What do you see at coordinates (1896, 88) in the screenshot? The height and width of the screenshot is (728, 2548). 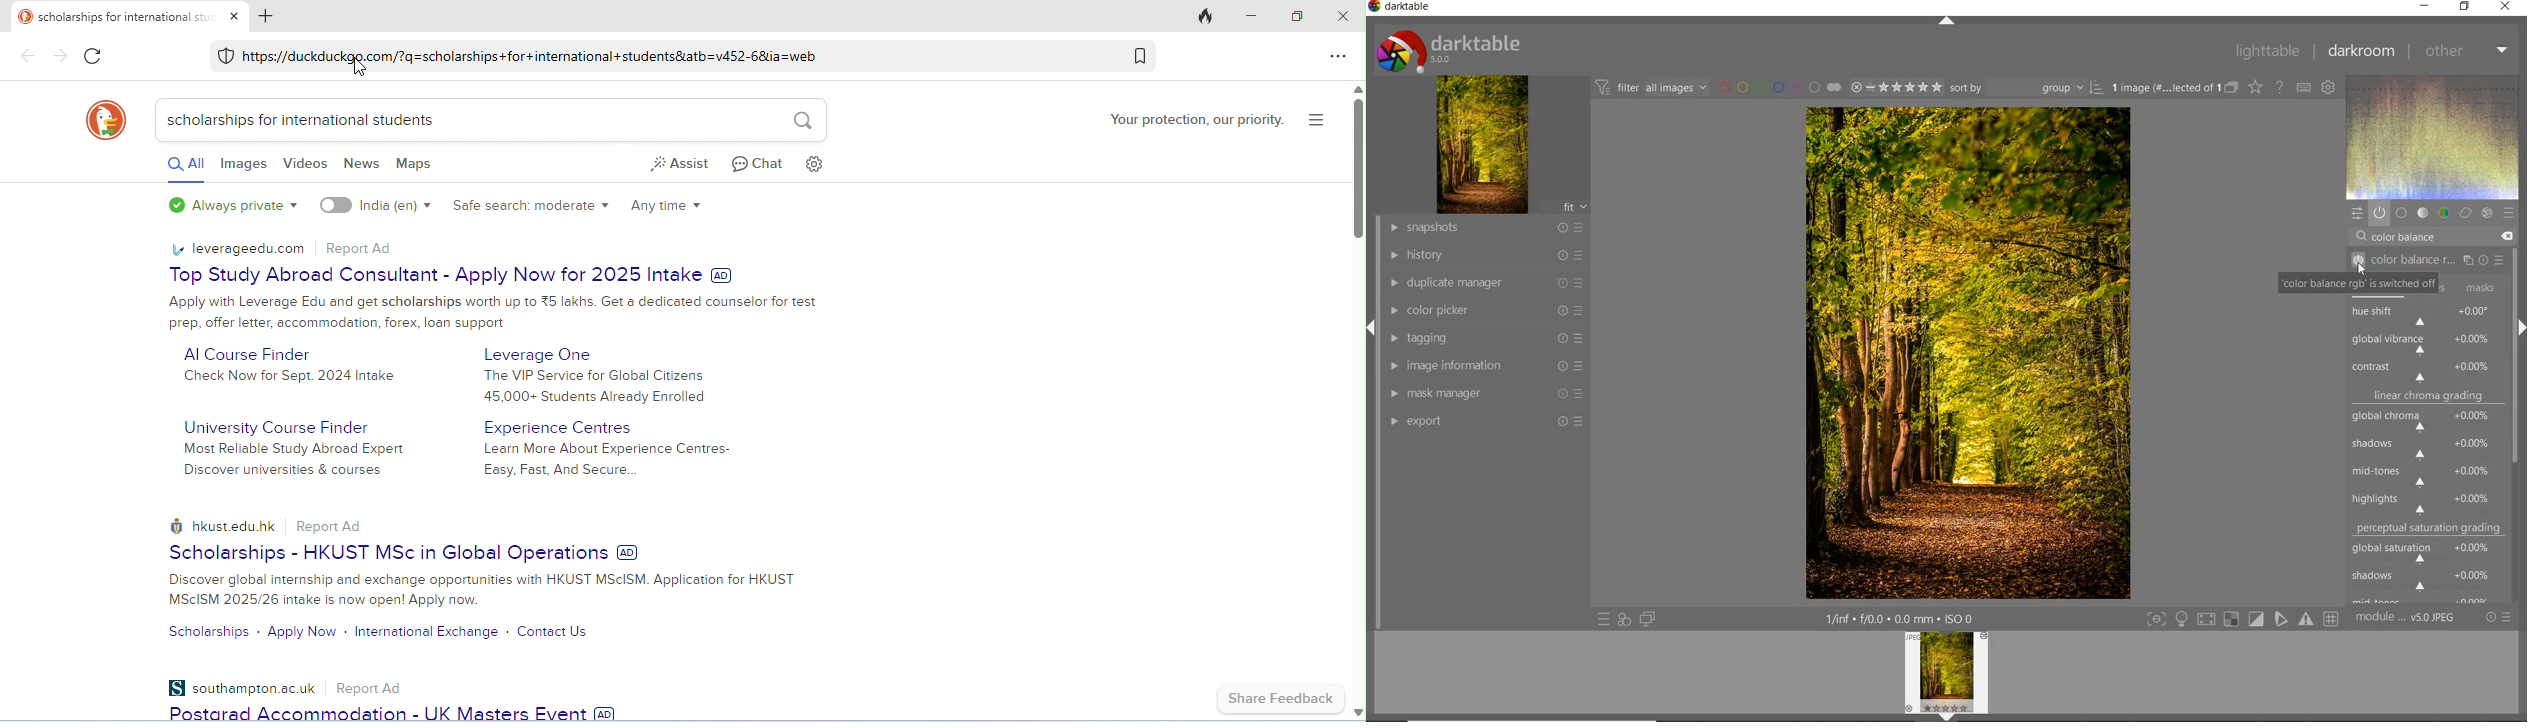 I see `selected image range rating` at bounding box center [1896, 88].